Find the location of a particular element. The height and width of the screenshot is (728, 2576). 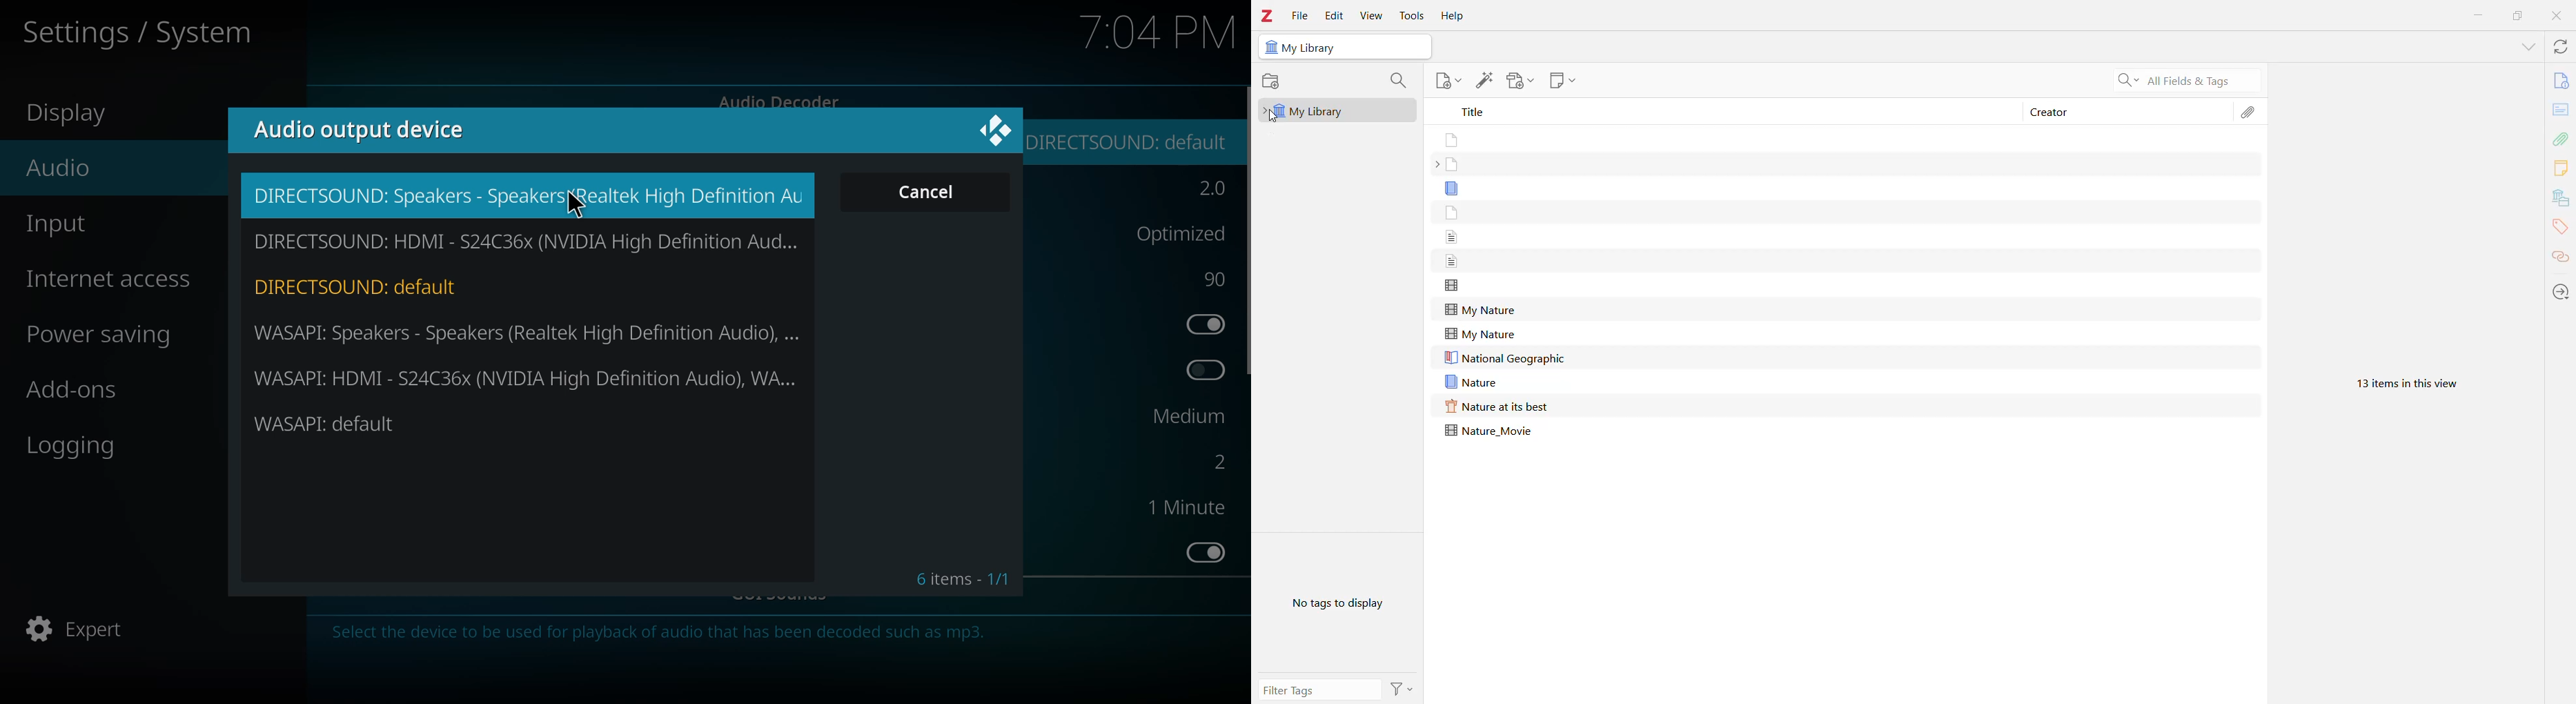

Without title file is located at coordinates (1457, 140).